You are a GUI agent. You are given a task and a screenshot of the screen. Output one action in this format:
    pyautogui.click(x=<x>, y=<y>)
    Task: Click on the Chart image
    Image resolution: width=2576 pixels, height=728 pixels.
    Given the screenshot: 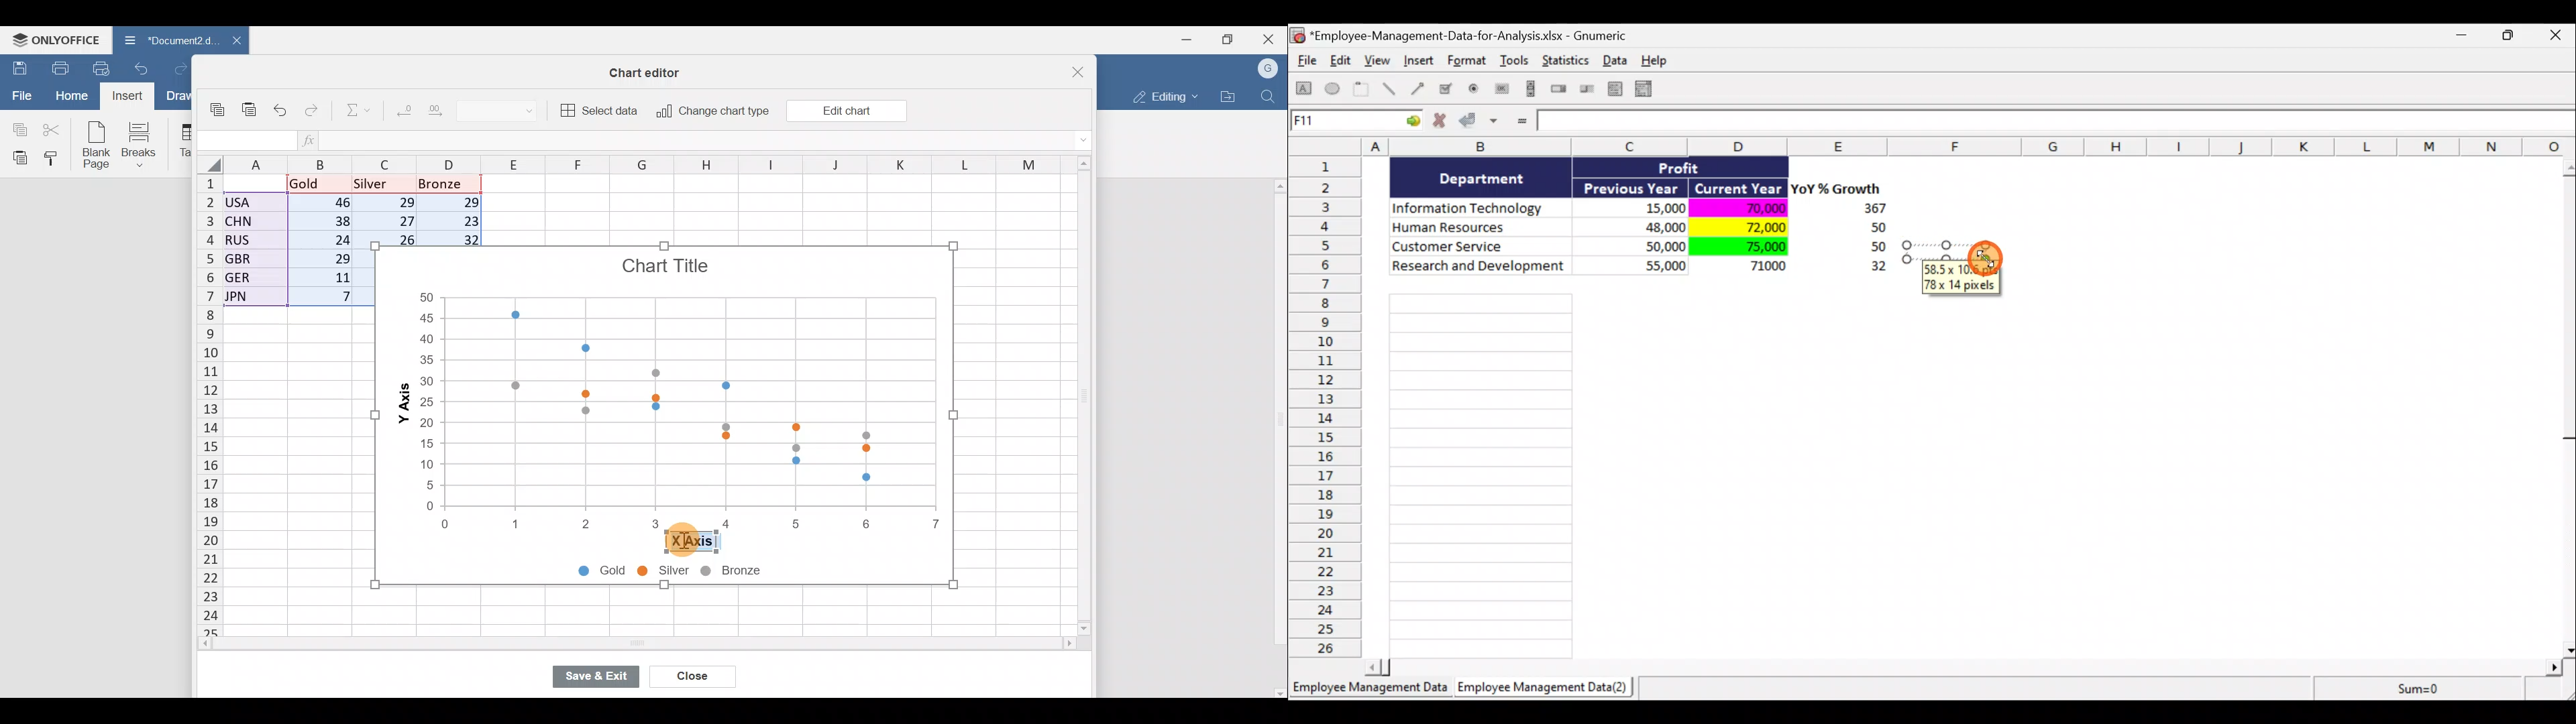 What is the action you would take?
    pyautogui.click(x=663, y=383)
    